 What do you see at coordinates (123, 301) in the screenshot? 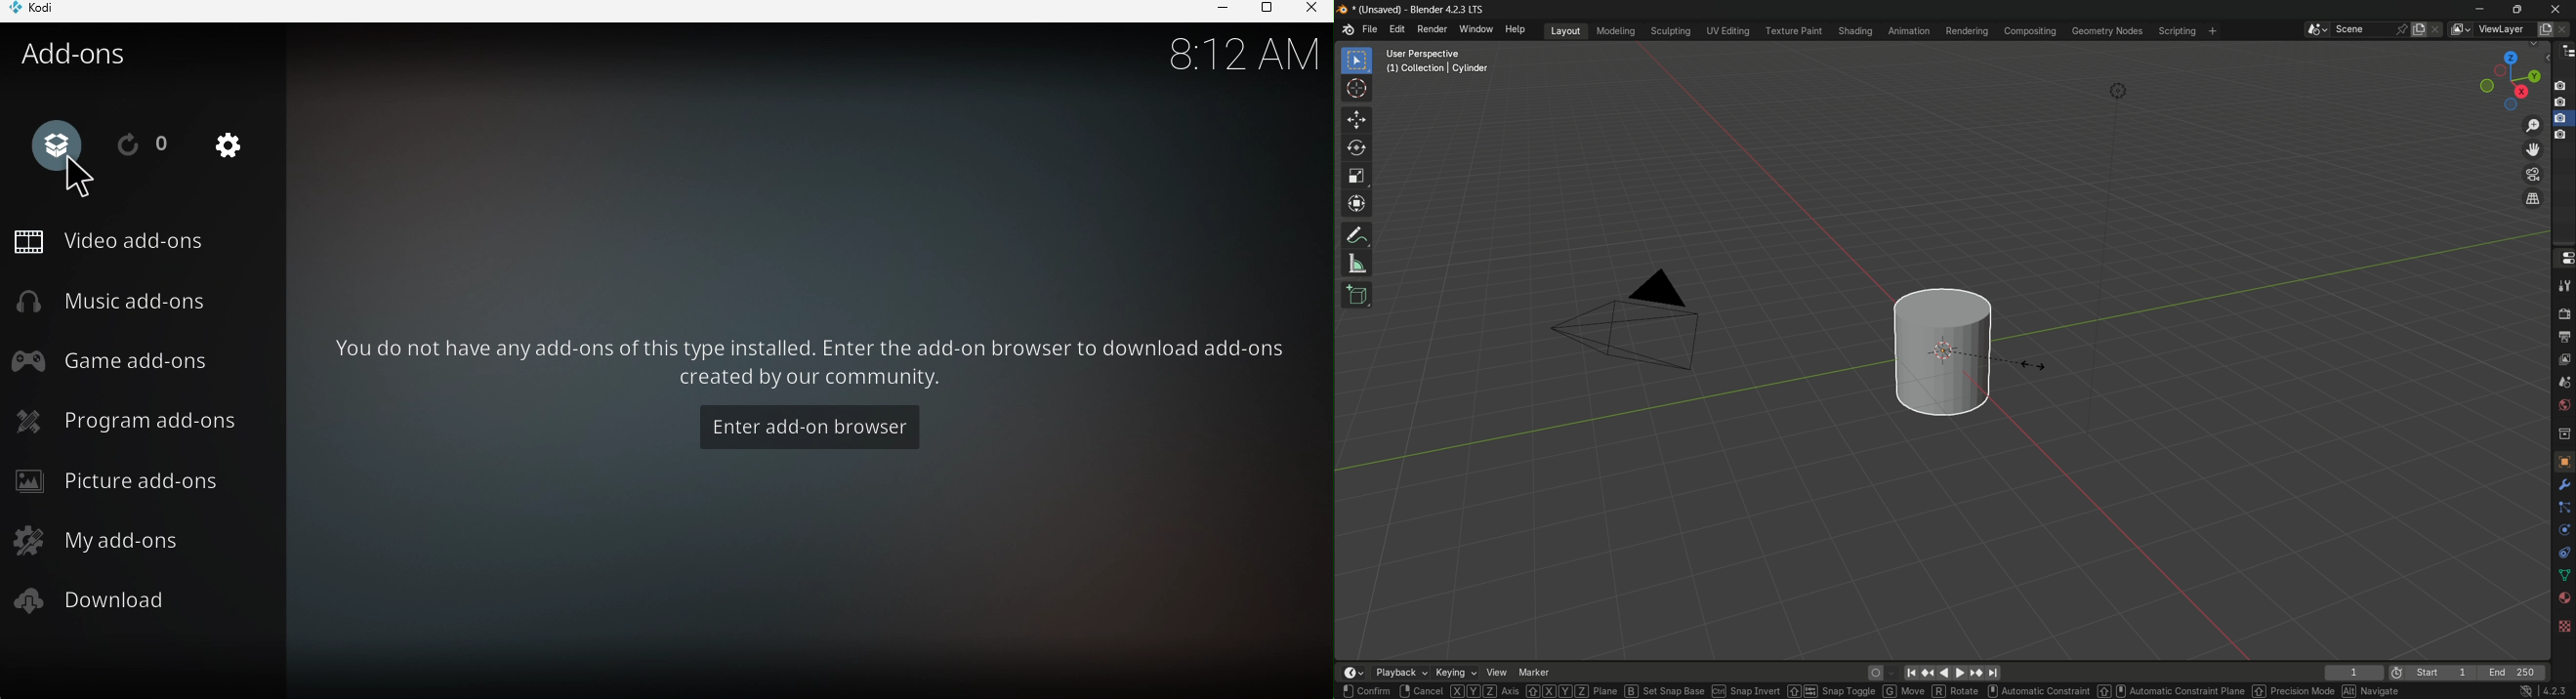
I see `Music add-ons` at bounding box center [123, 301].